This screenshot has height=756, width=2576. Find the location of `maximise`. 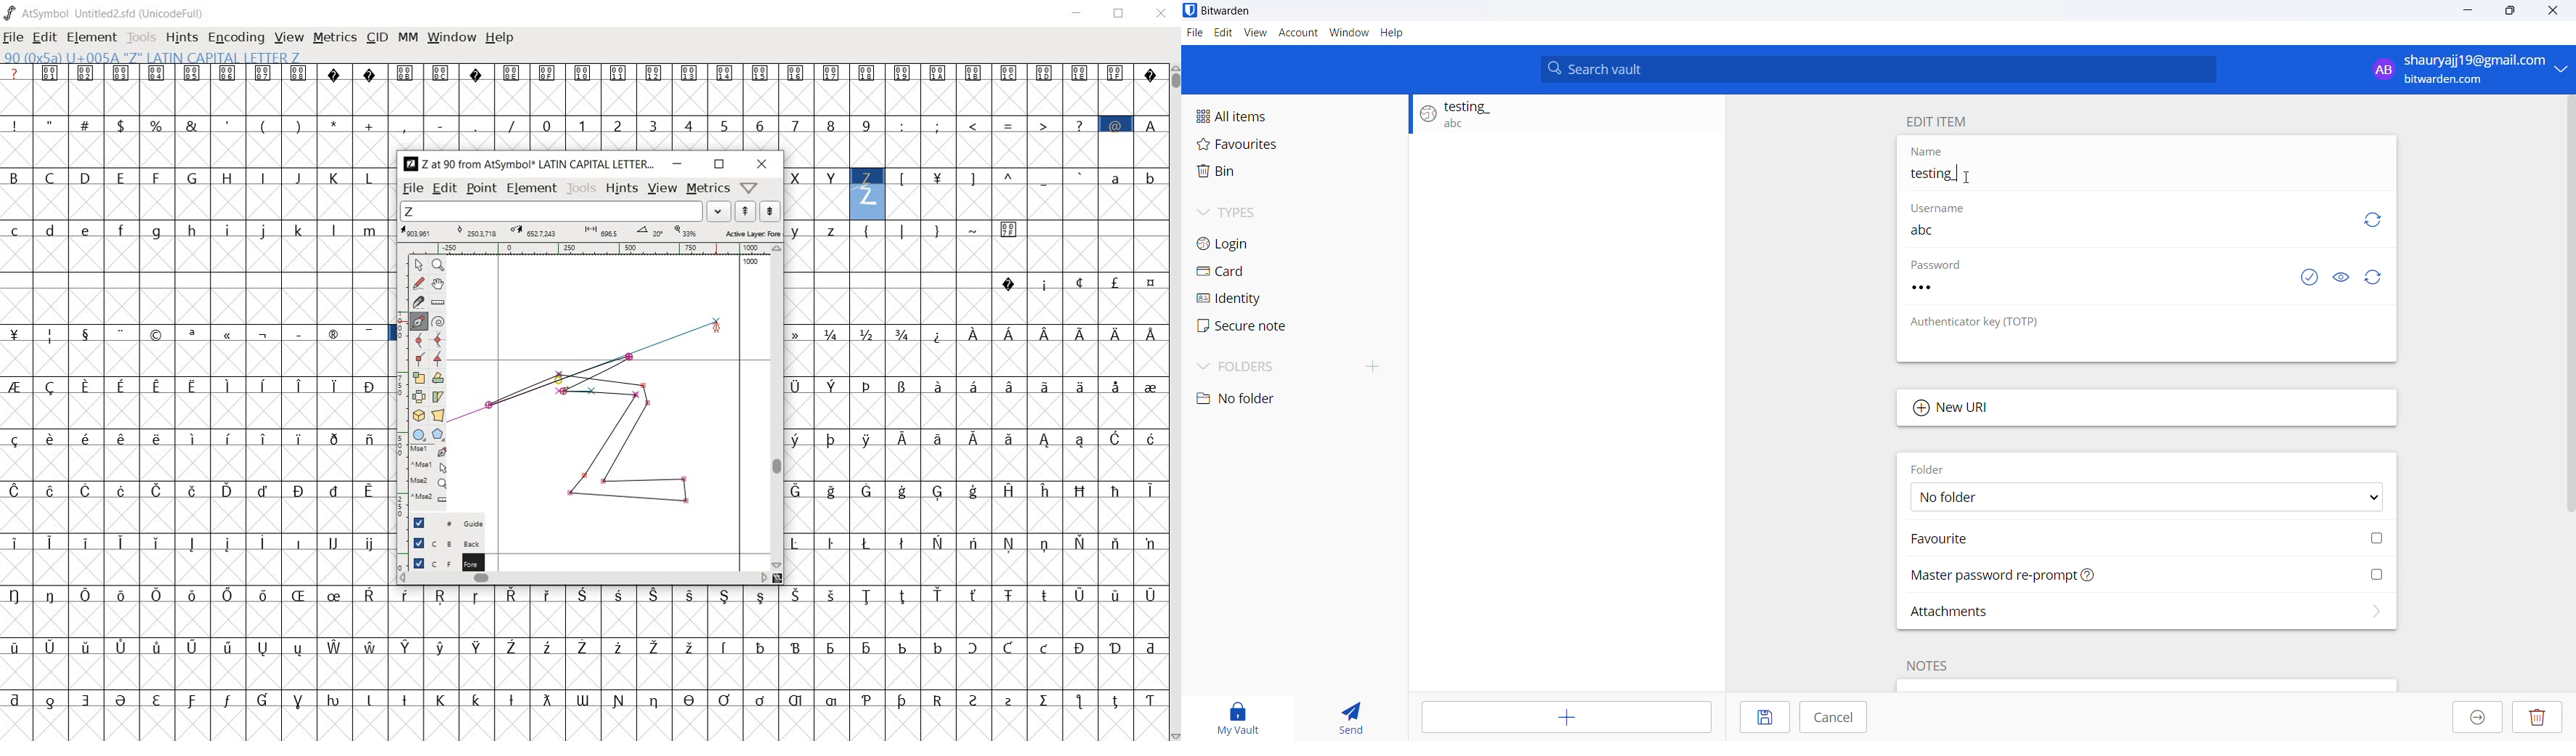

maximise is located at coordinates (2511, 14).